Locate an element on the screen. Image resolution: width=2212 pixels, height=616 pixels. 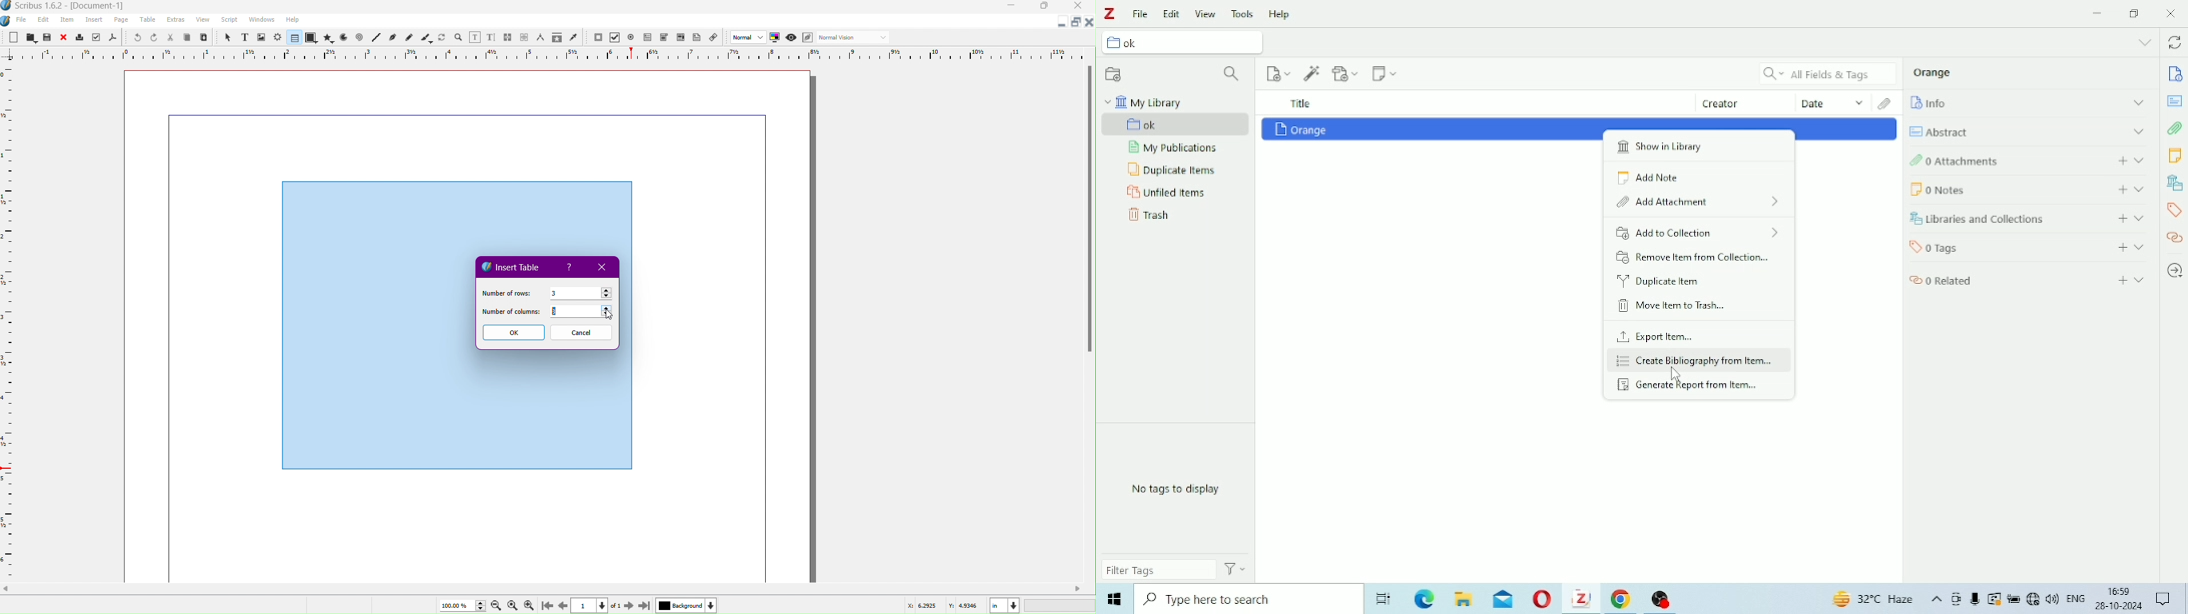
Select the visual appearance of the display is located at coordinates (856, 38).